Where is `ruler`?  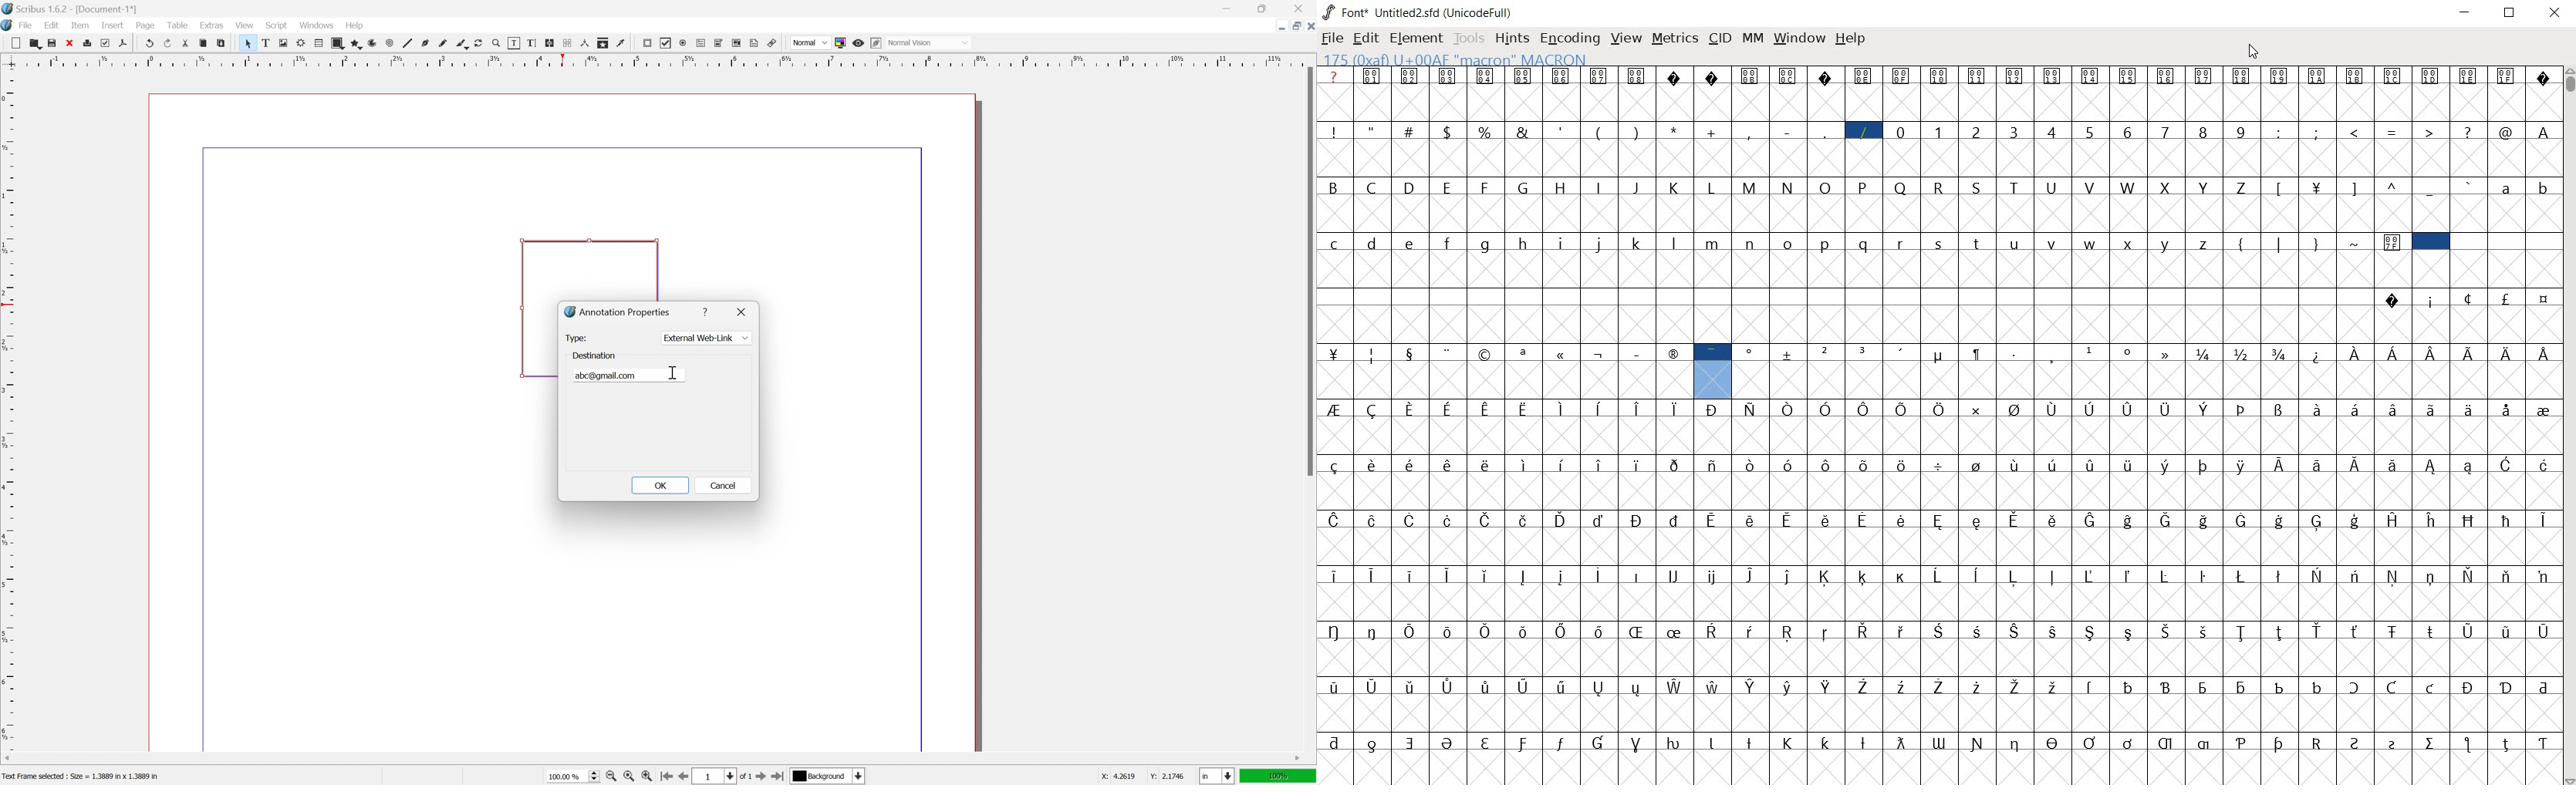 ruler is located at coordinates (8, 409).